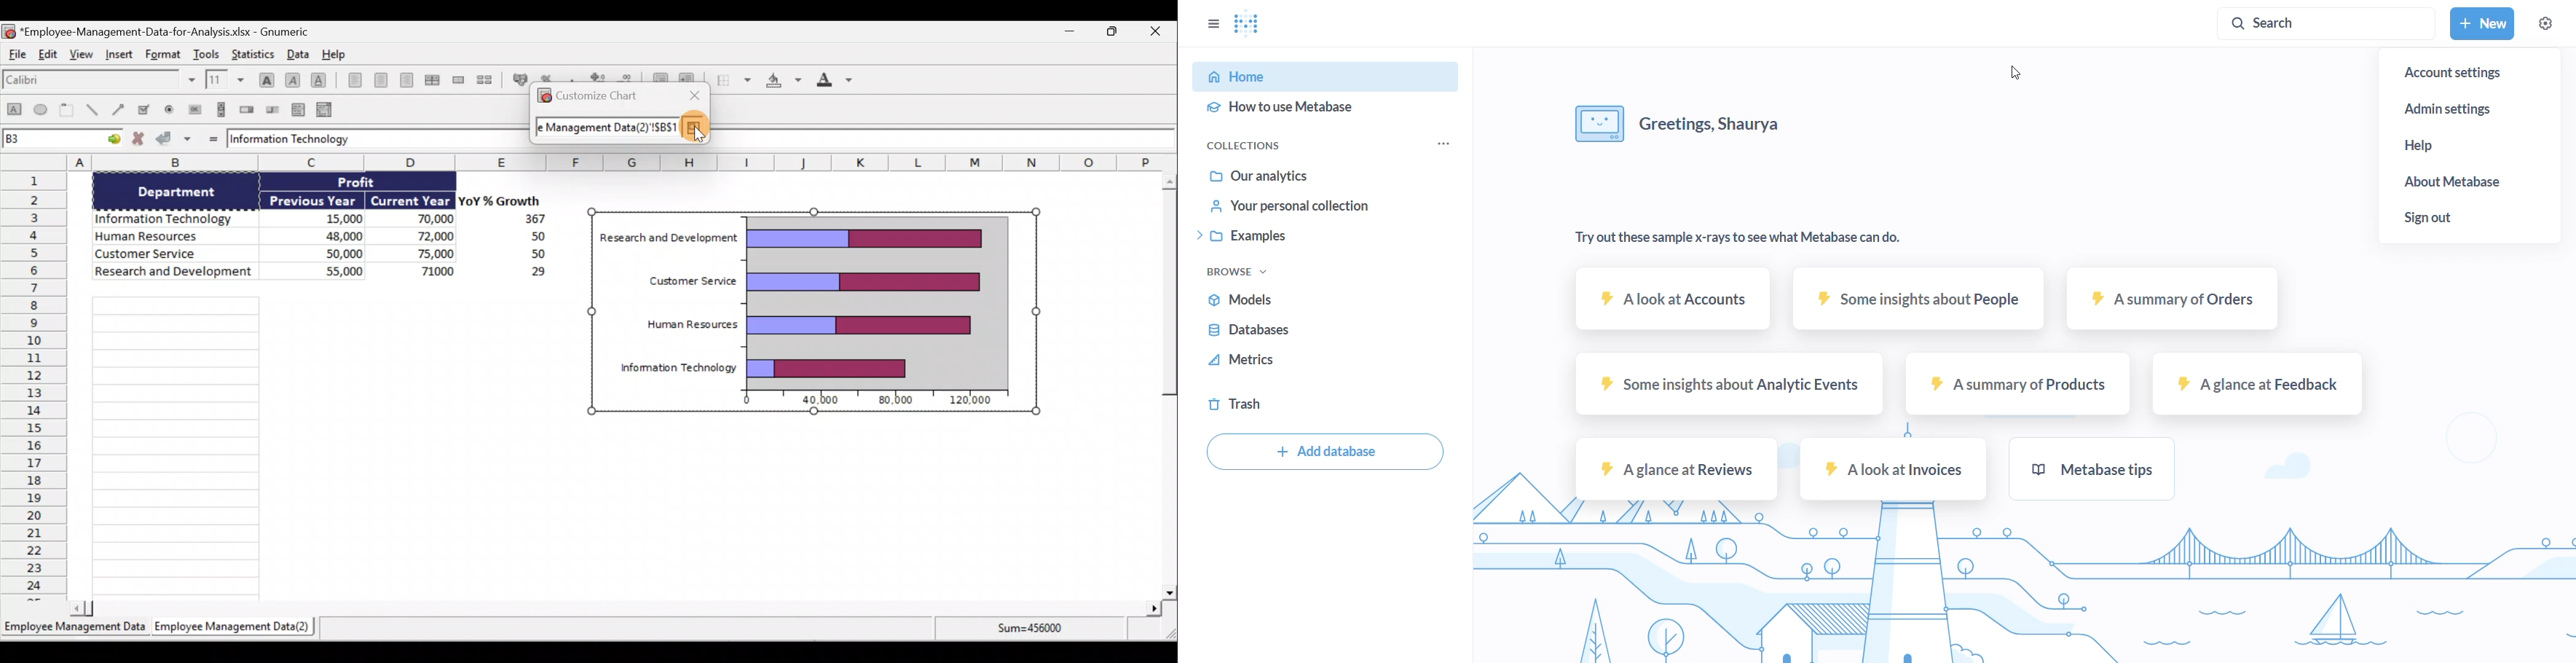 The width and height of the screenshot is (2576, 672). I want to click on Cells, so click(216, 446).